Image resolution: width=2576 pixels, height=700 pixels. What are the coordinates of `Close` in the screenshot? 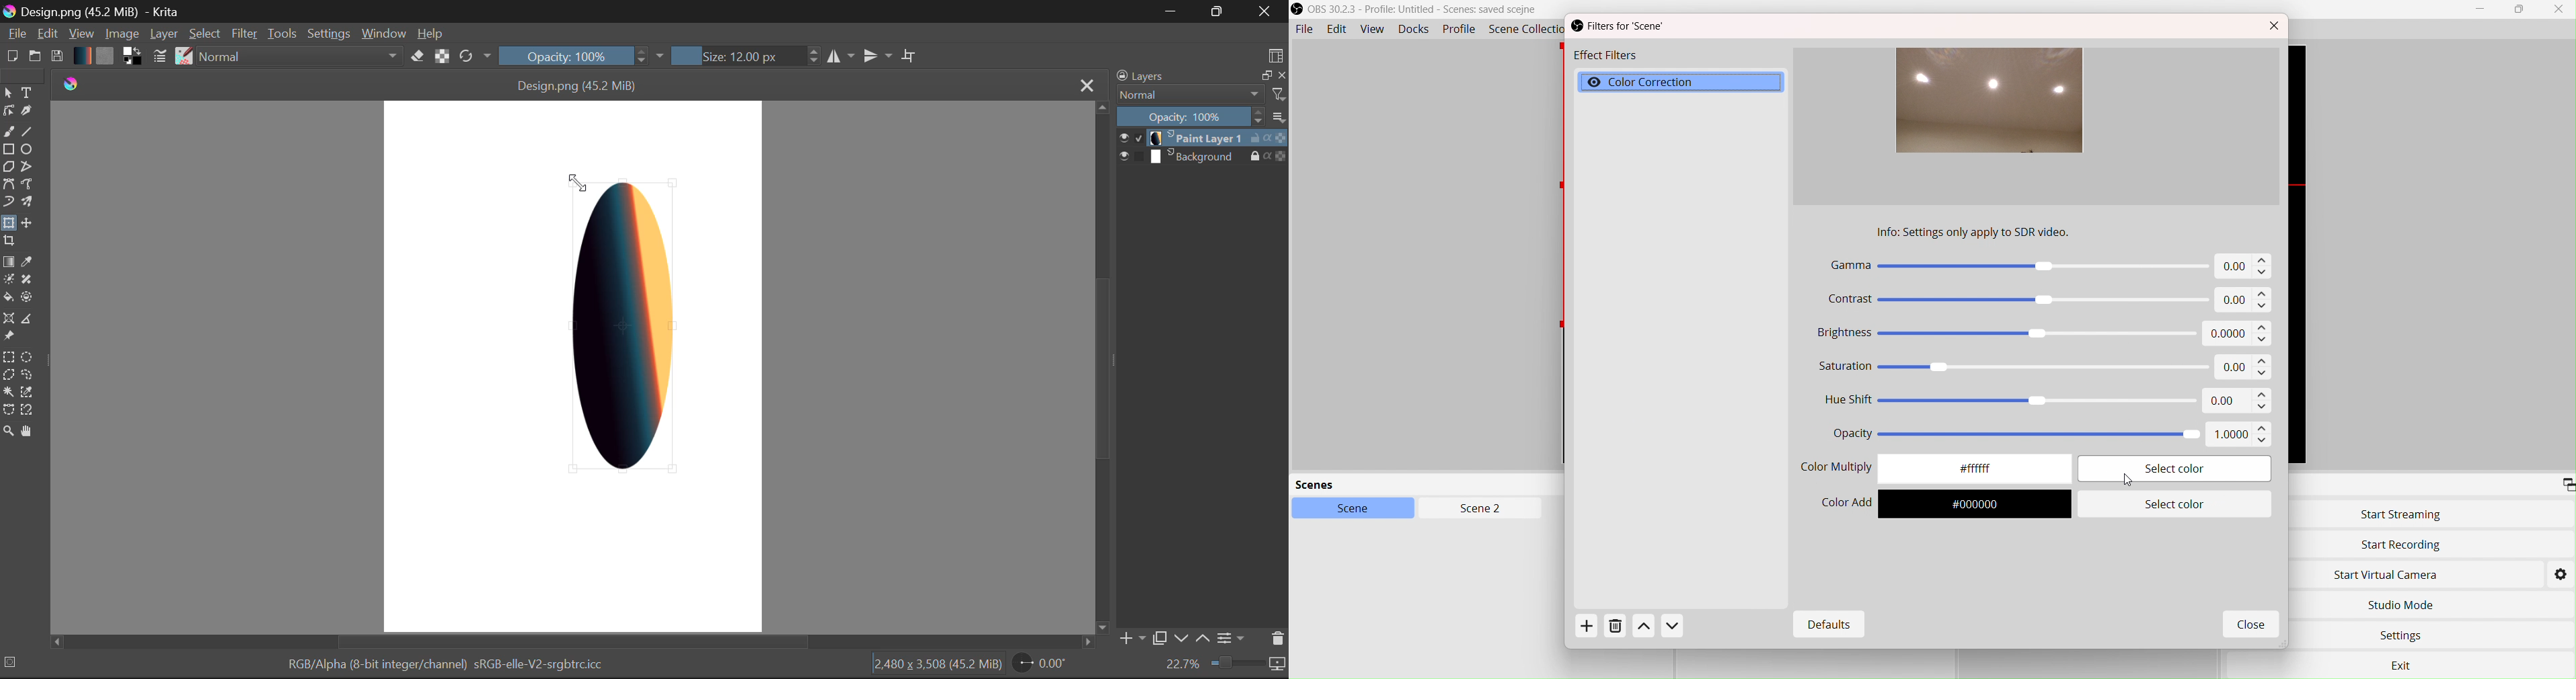 It's located at (2277, 26).